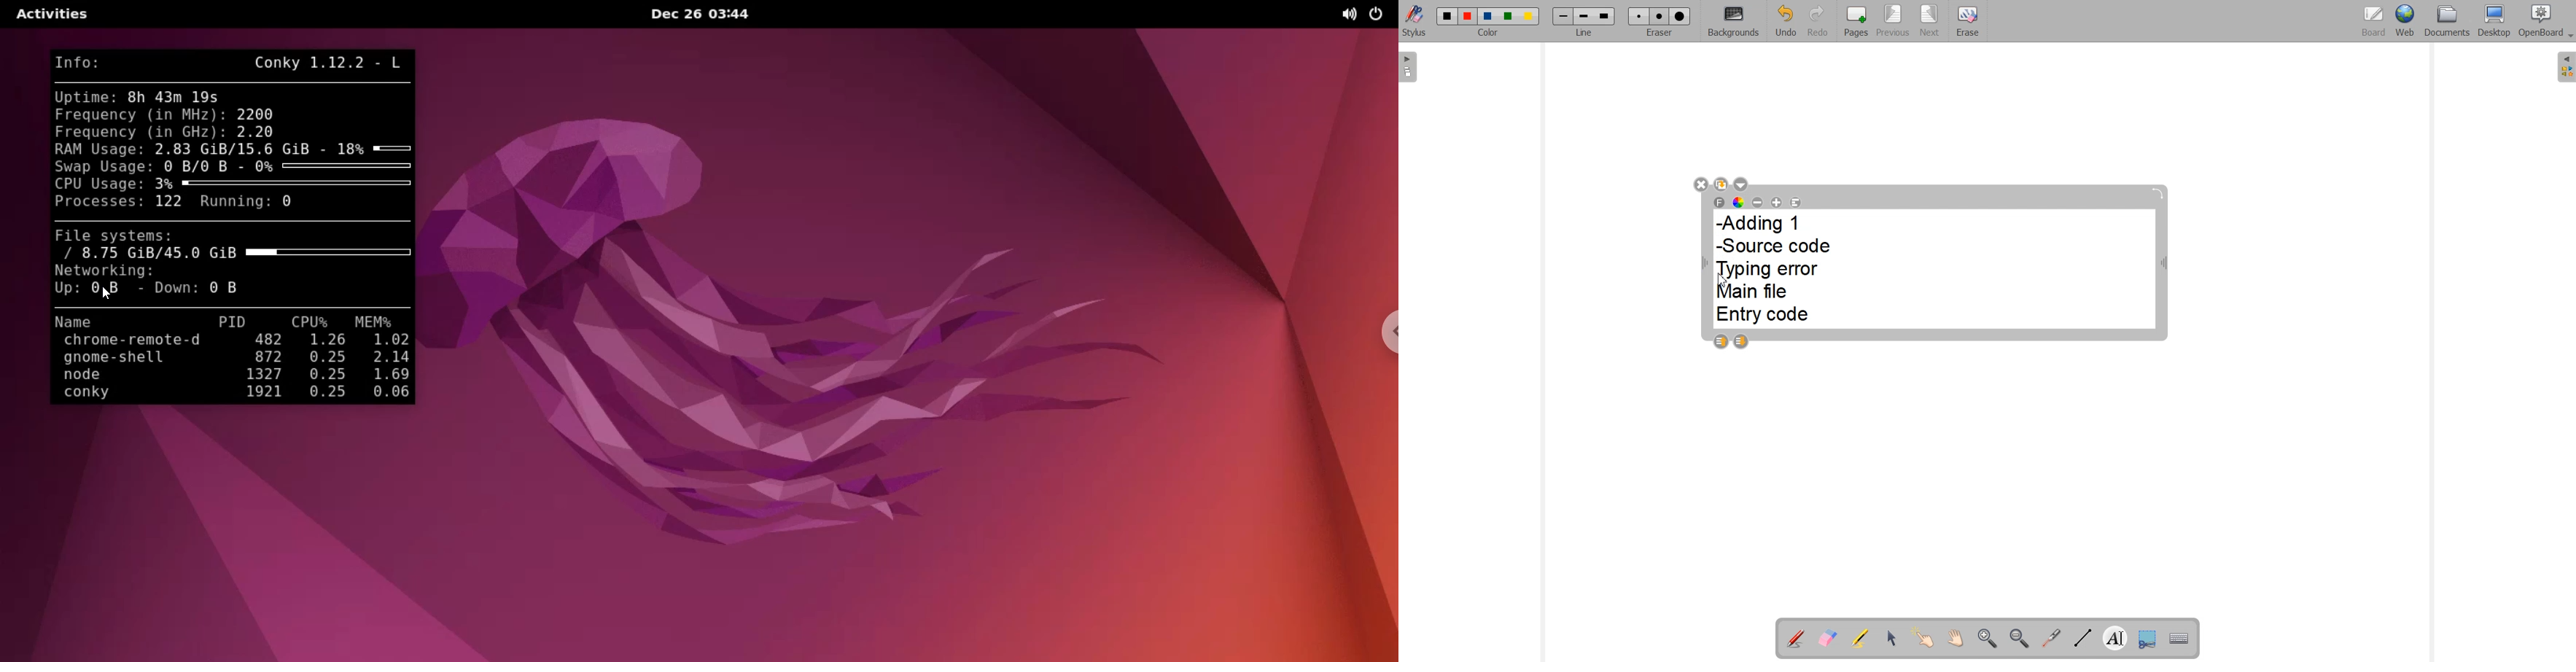  Describe the element at coordinates (1733, 21) in the screenshot. I see `Backgrounds` at that location.